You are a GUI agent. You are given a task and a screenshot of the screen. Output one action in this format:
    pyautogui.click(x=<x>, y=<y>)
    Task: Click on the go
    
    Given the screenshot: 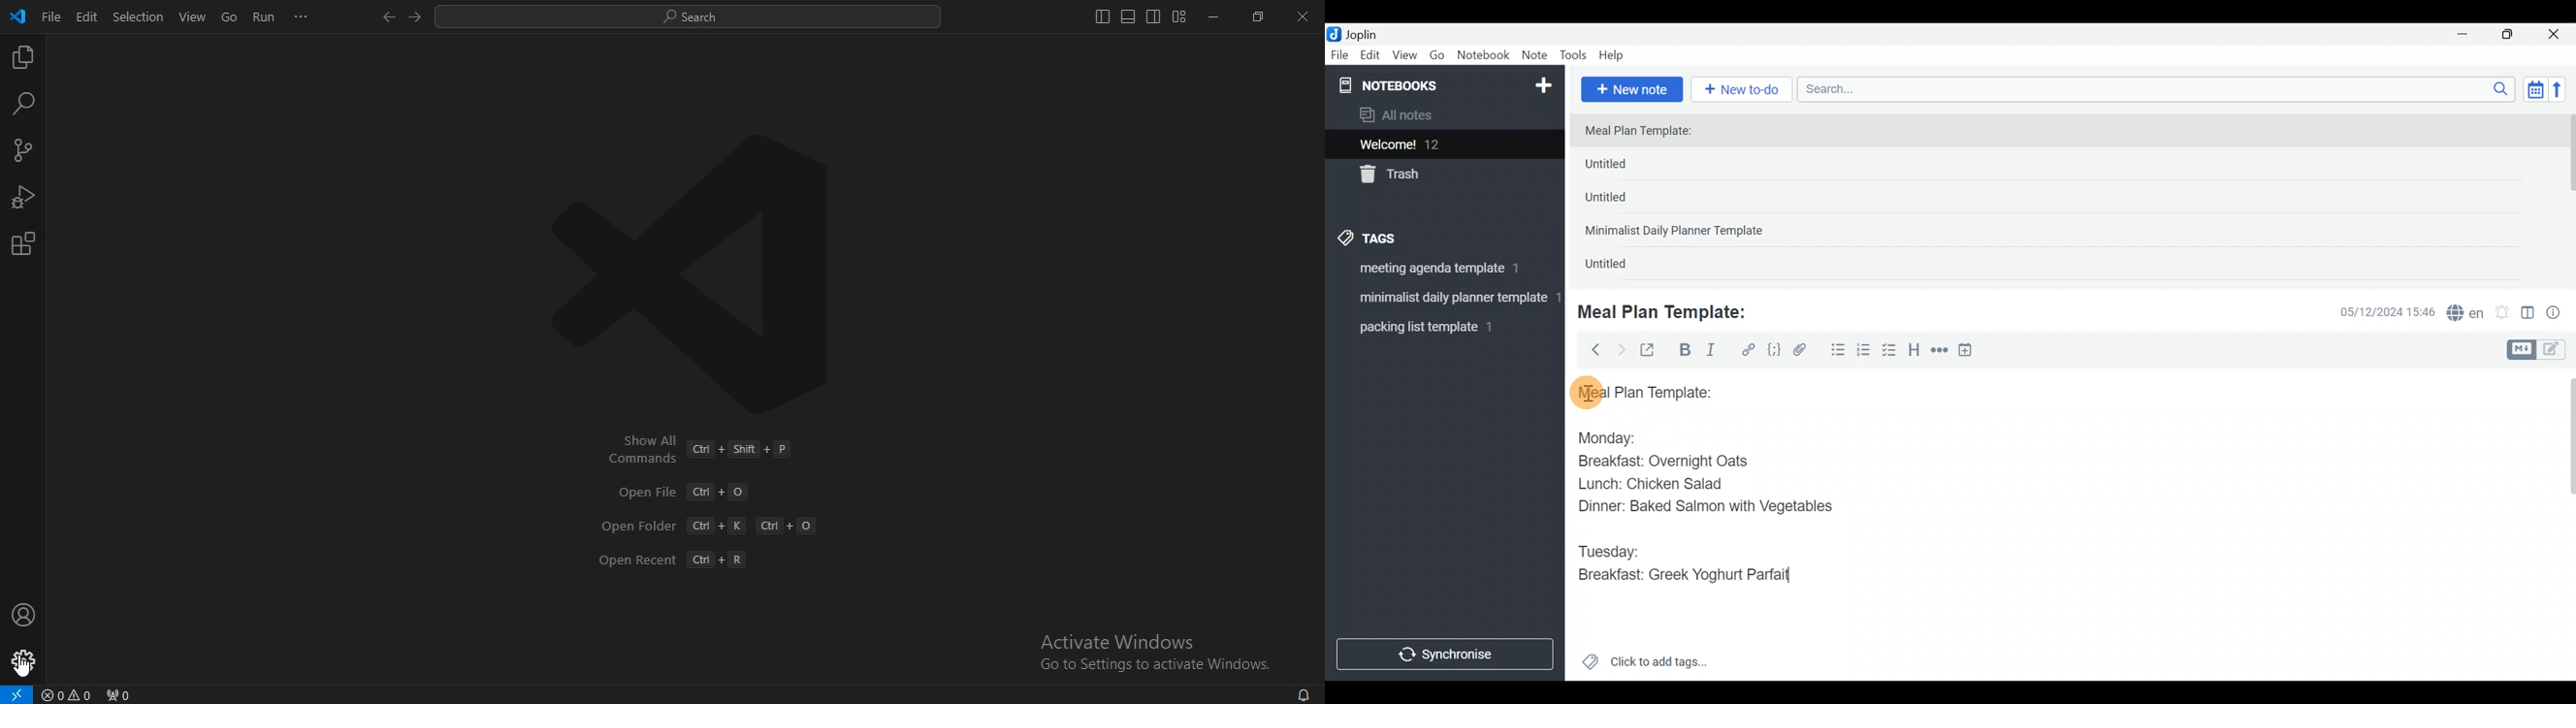 What is the action you would take?
    pyautogui.click(x=230, y=18)
    